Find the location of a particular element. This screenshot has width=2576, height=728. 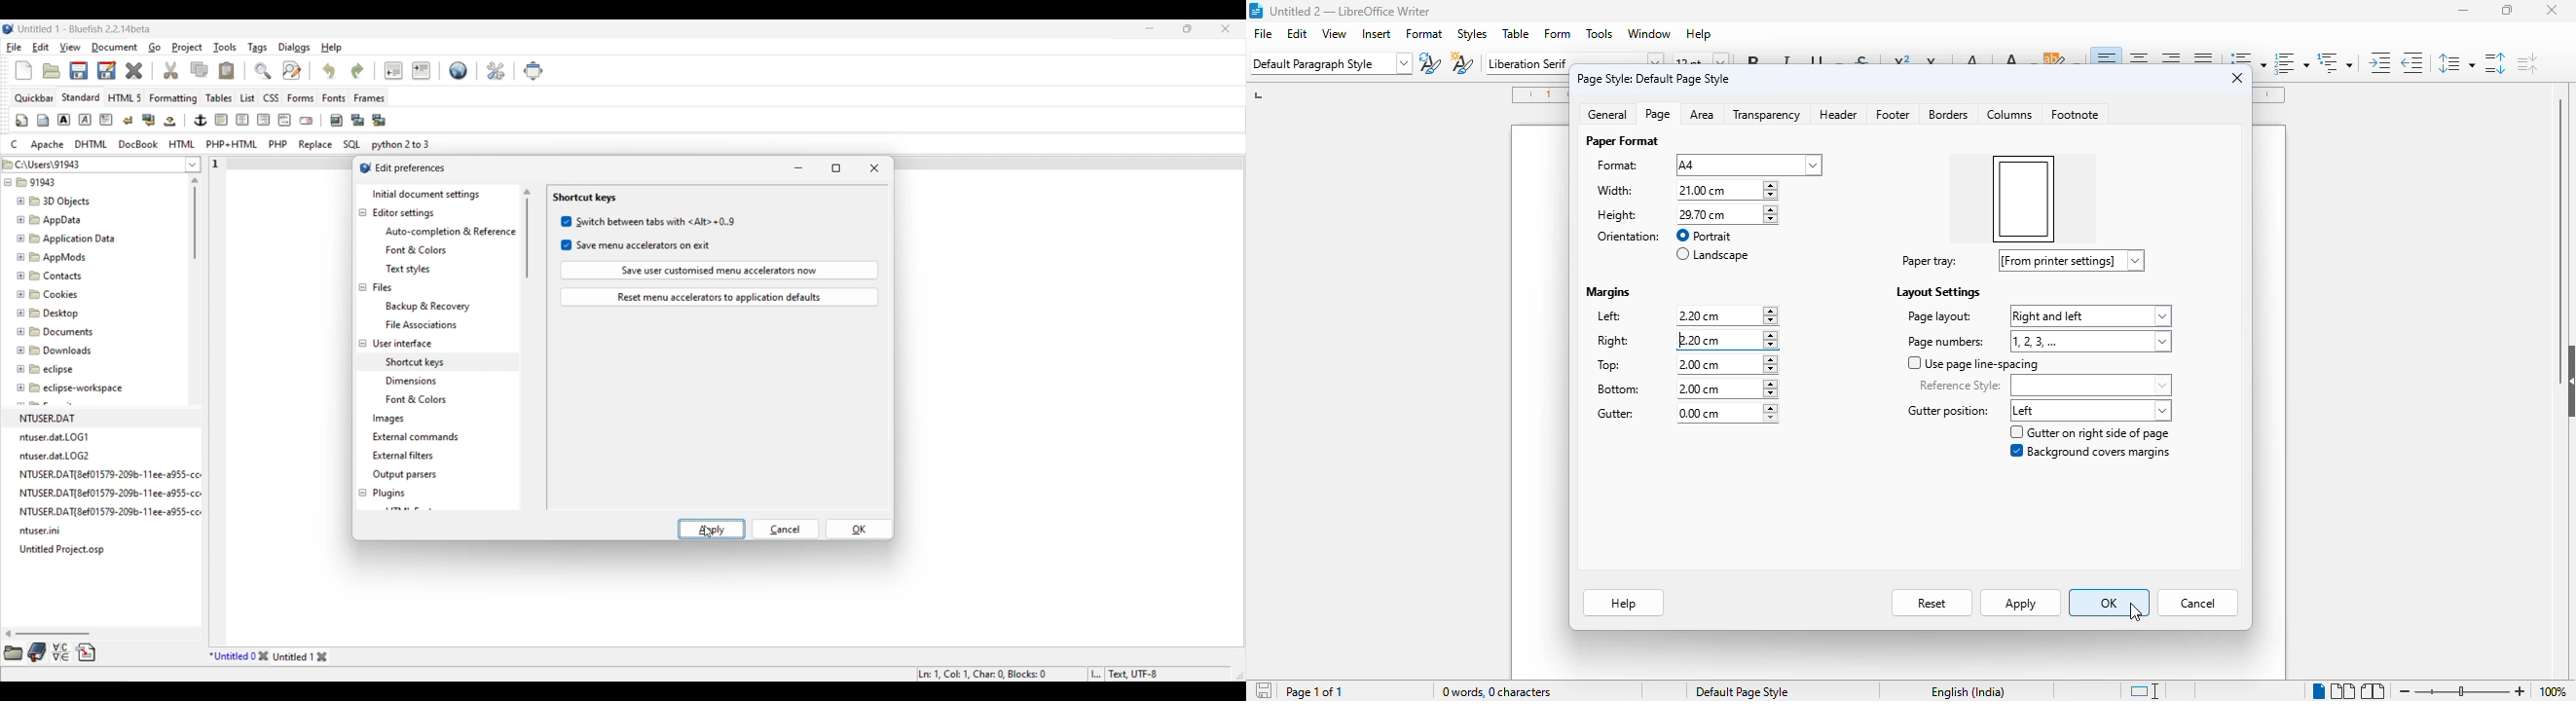

reference style: is located at coordinates (1955, 387).